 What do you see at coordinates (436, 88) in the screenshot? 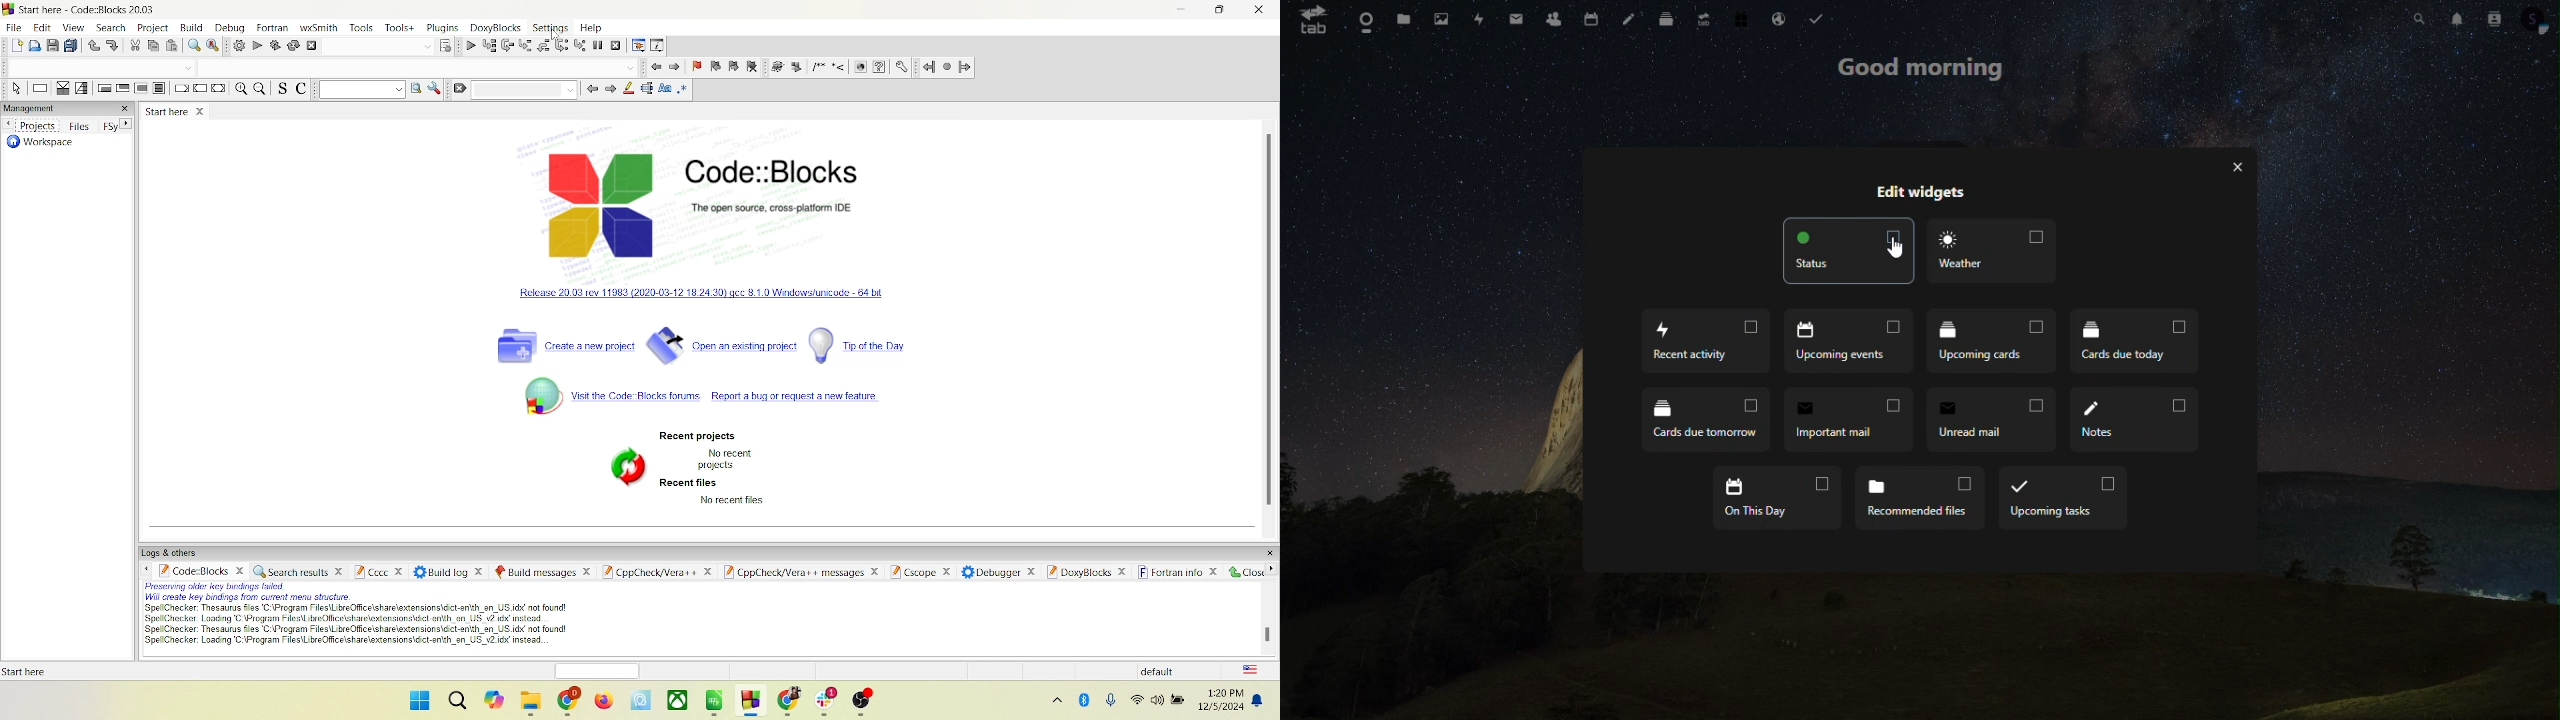
I see `option window` at bounding box center [436, 88].